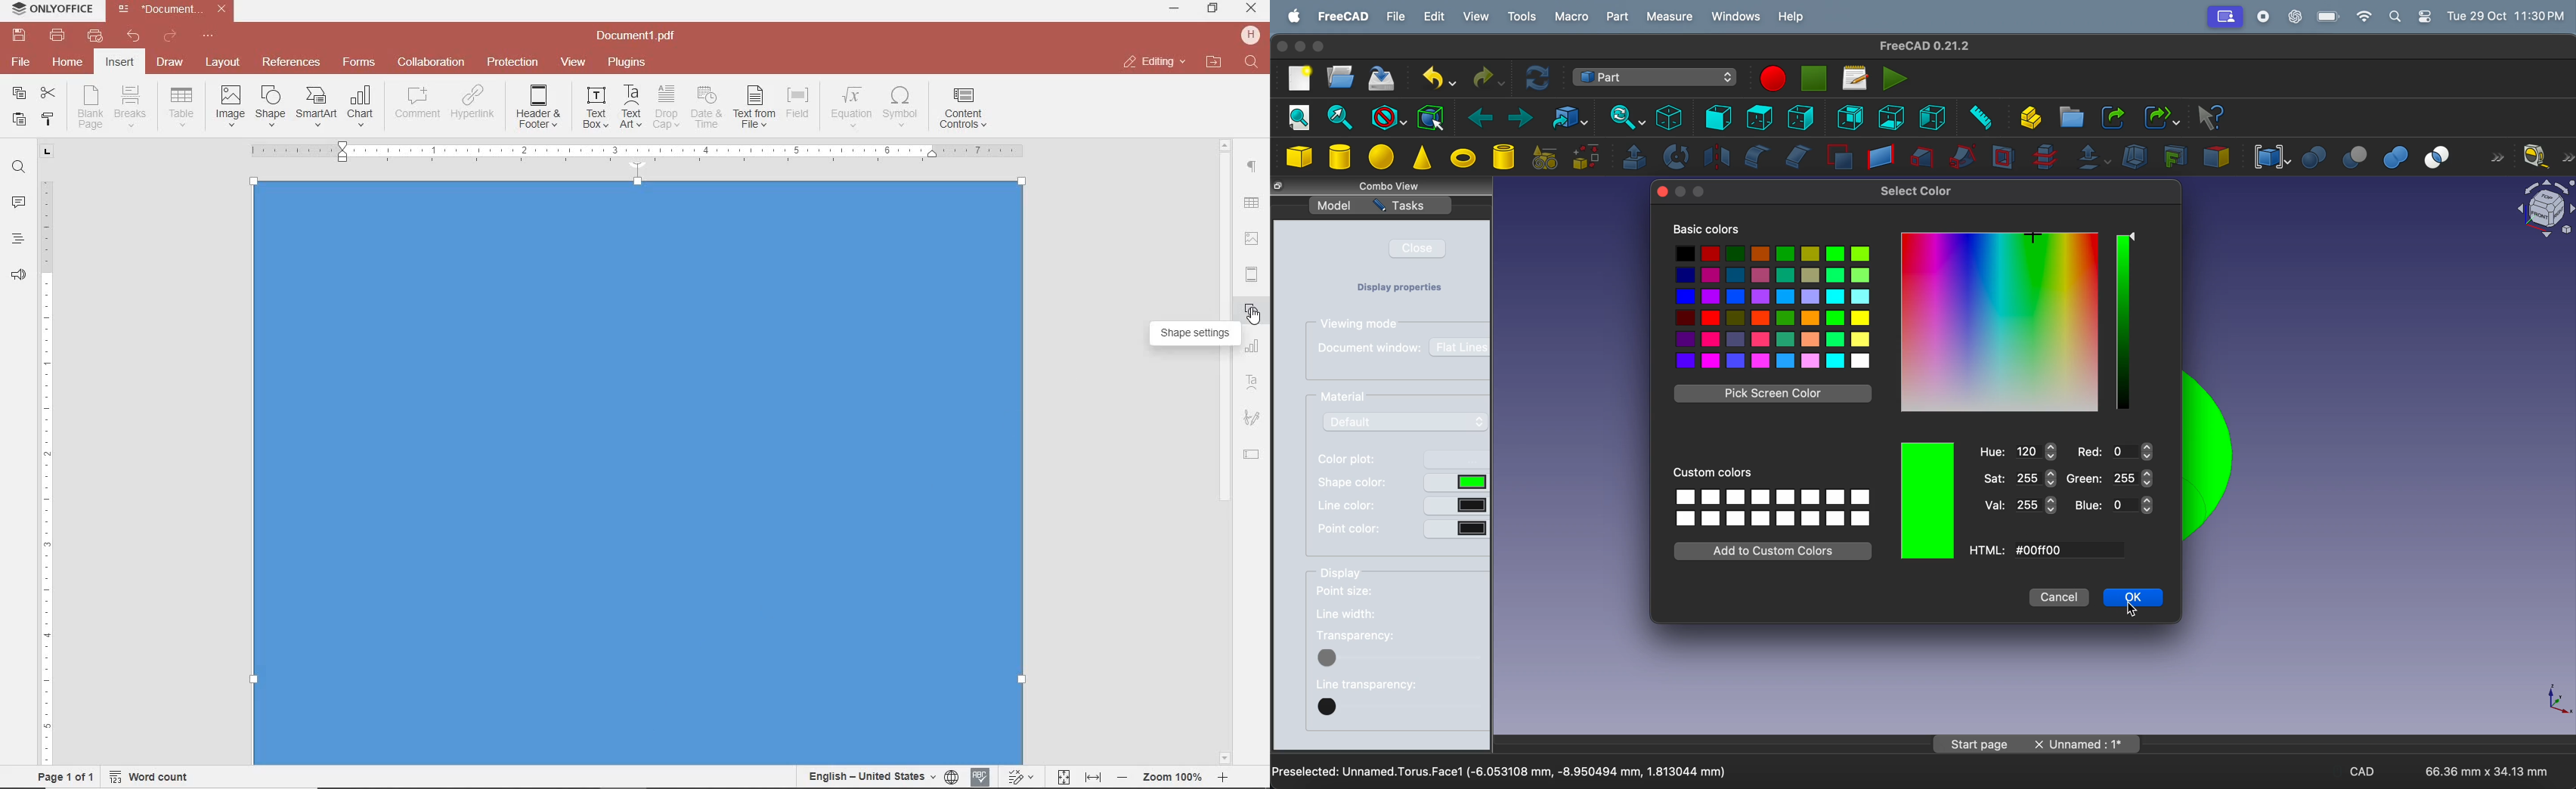 The image size is (2576, 812). Describe the element at coordinates (1367, 636) in the screenshot. I see `tranparency` at that location.